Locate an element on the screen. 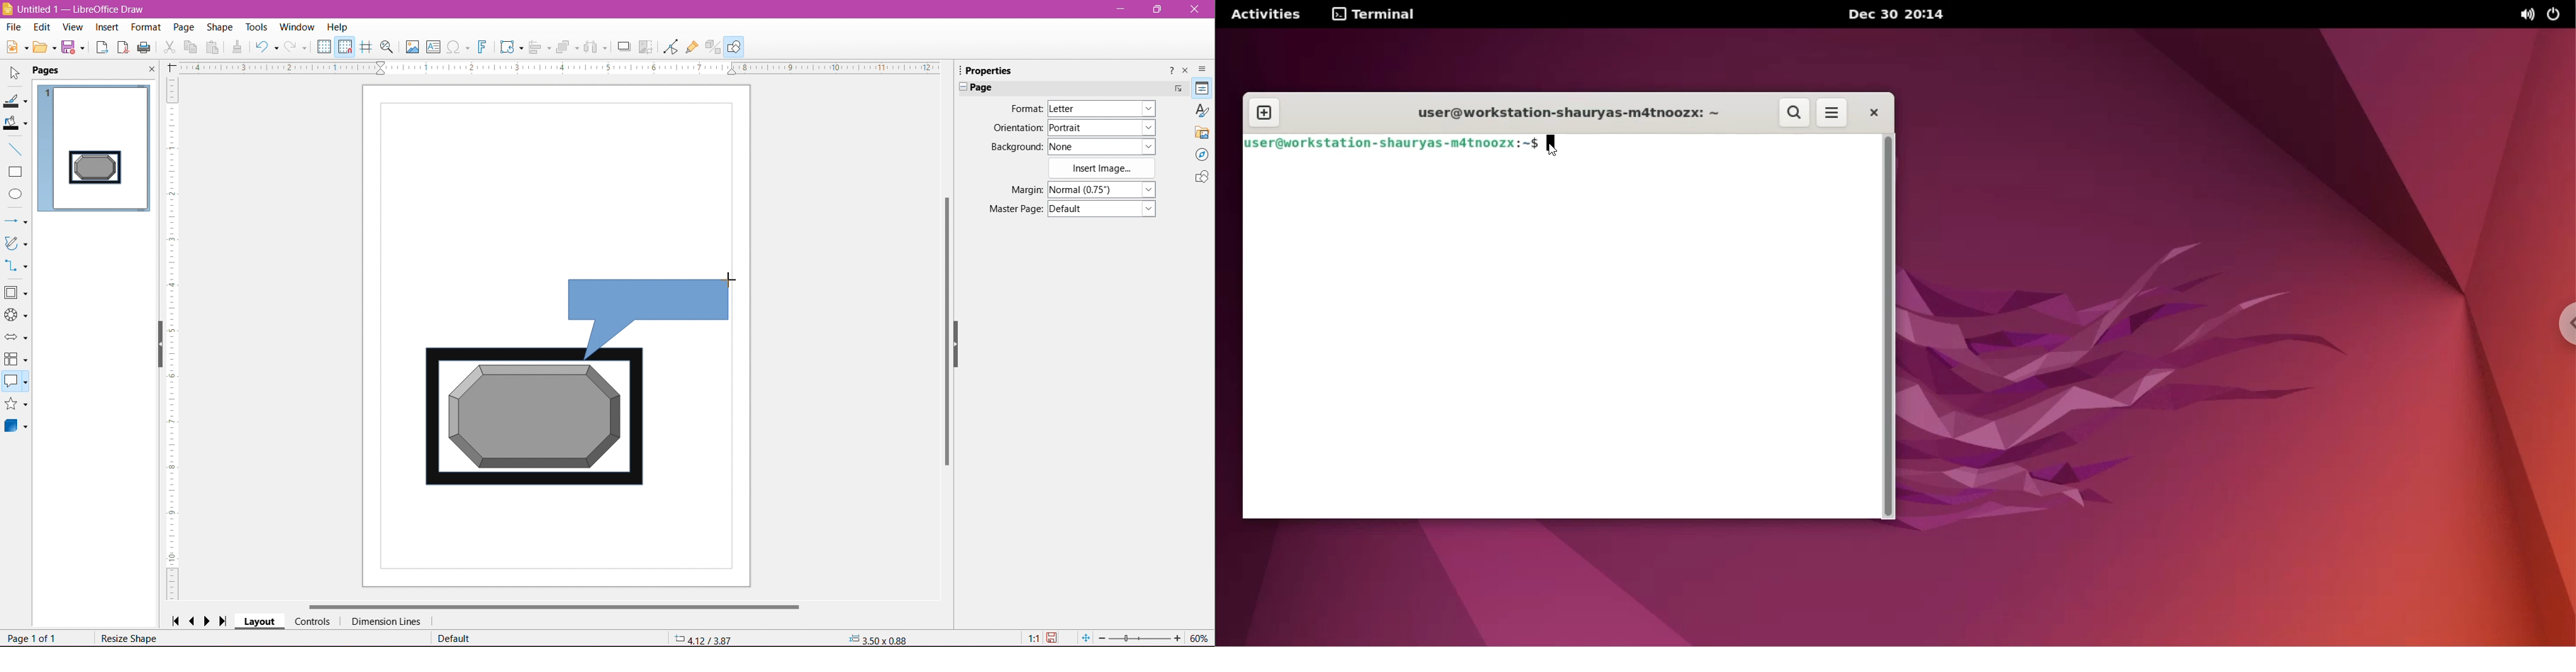 The height and width of the screenshot is (672, 2576). user@workstation -shauryas-m4tnoozx:~$ is located at coordinates (1390, 145).